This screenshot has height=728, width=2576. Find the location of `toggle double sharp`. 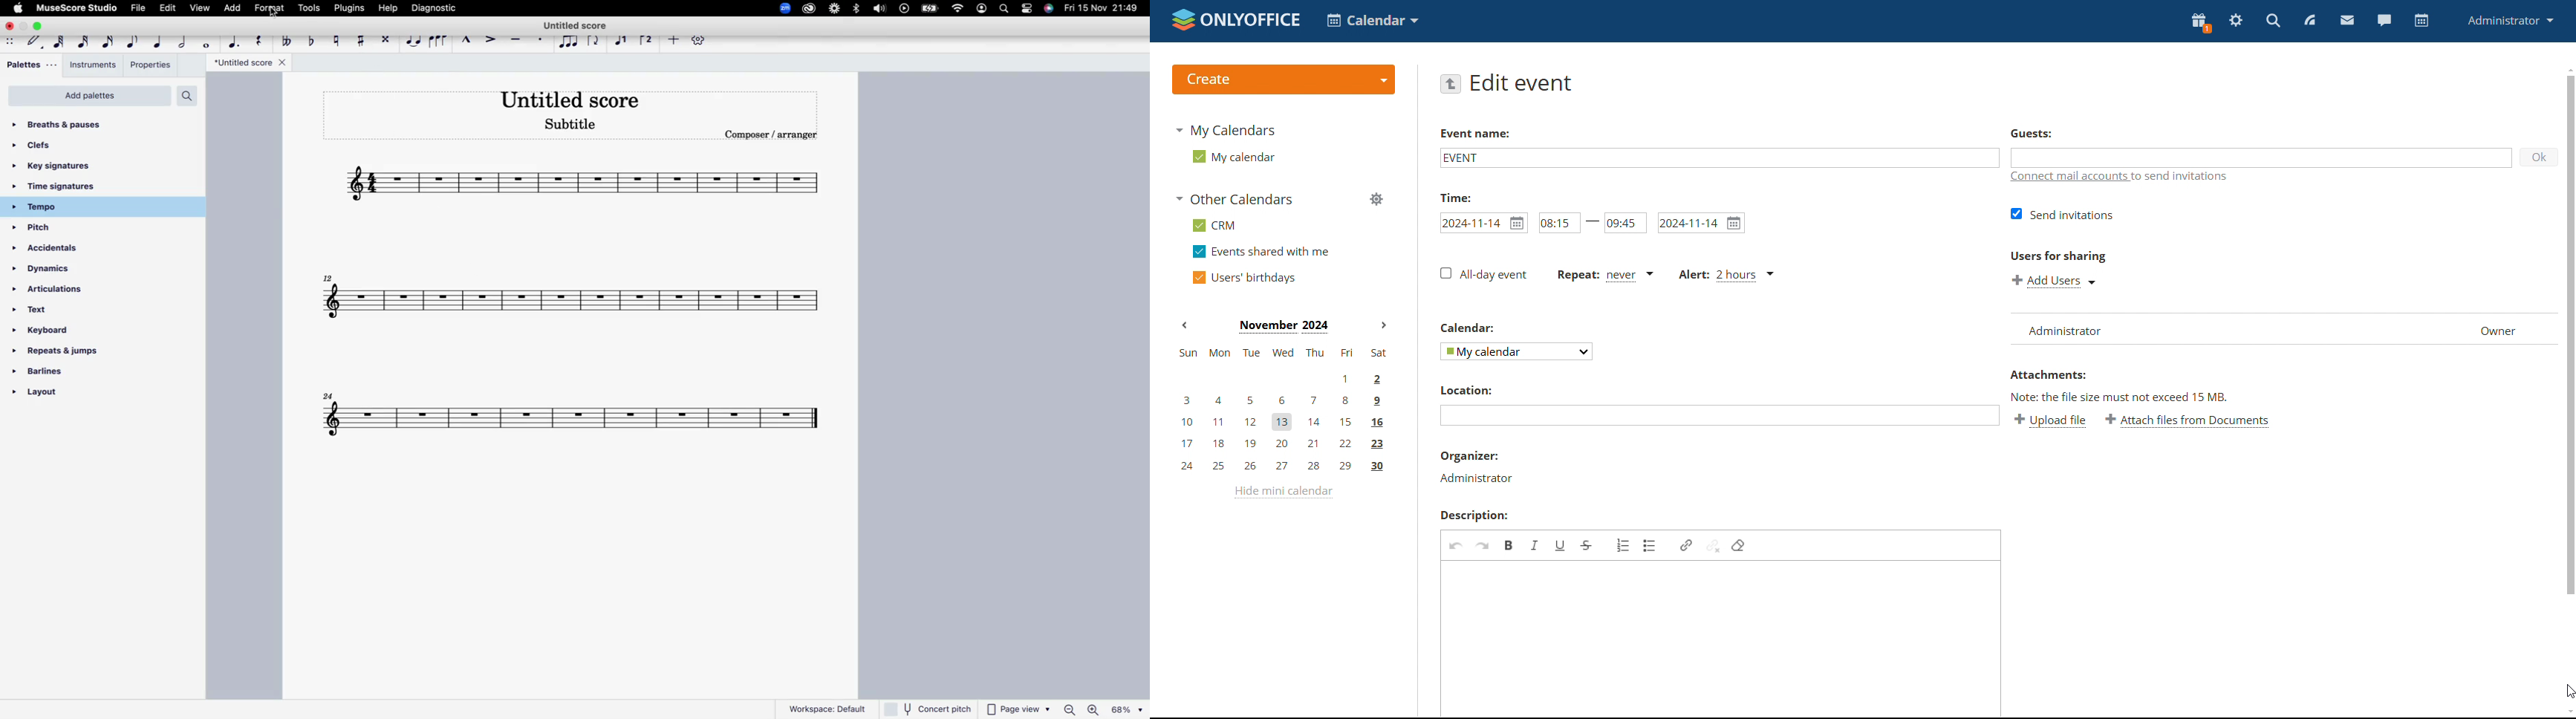

toggle double sharp is located at coordinates (388, 41).